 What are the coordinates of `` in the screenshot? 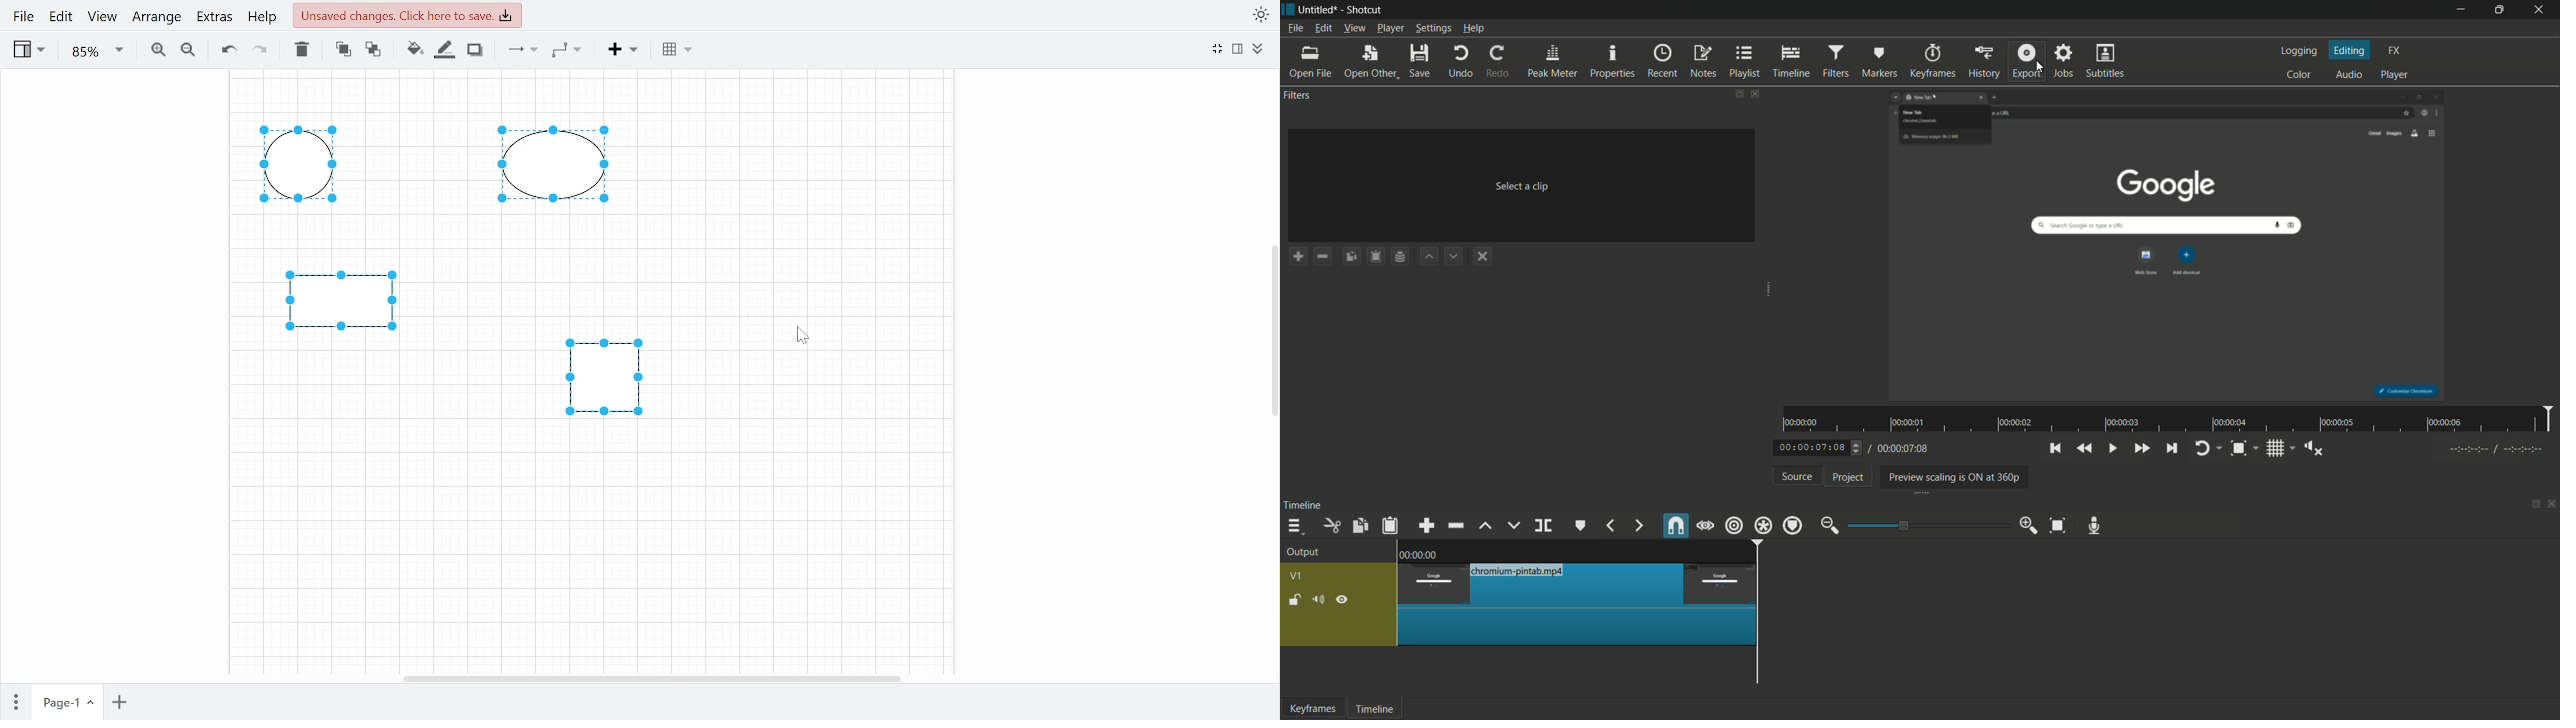 It's located at (2394, 49).